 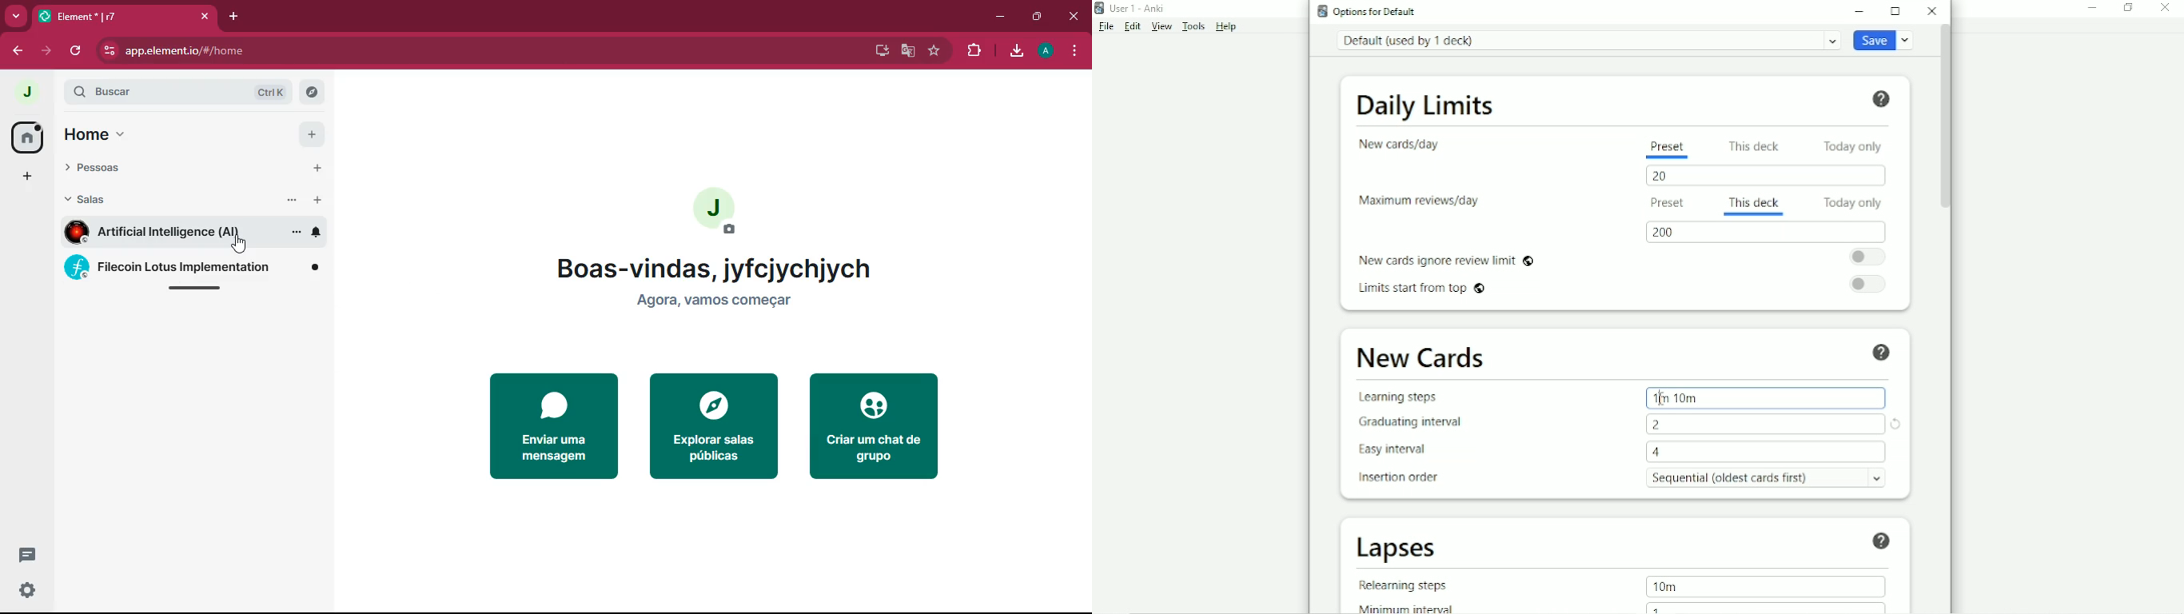 I want to click on criar um chat de grupo, so click(x=876, y=427).